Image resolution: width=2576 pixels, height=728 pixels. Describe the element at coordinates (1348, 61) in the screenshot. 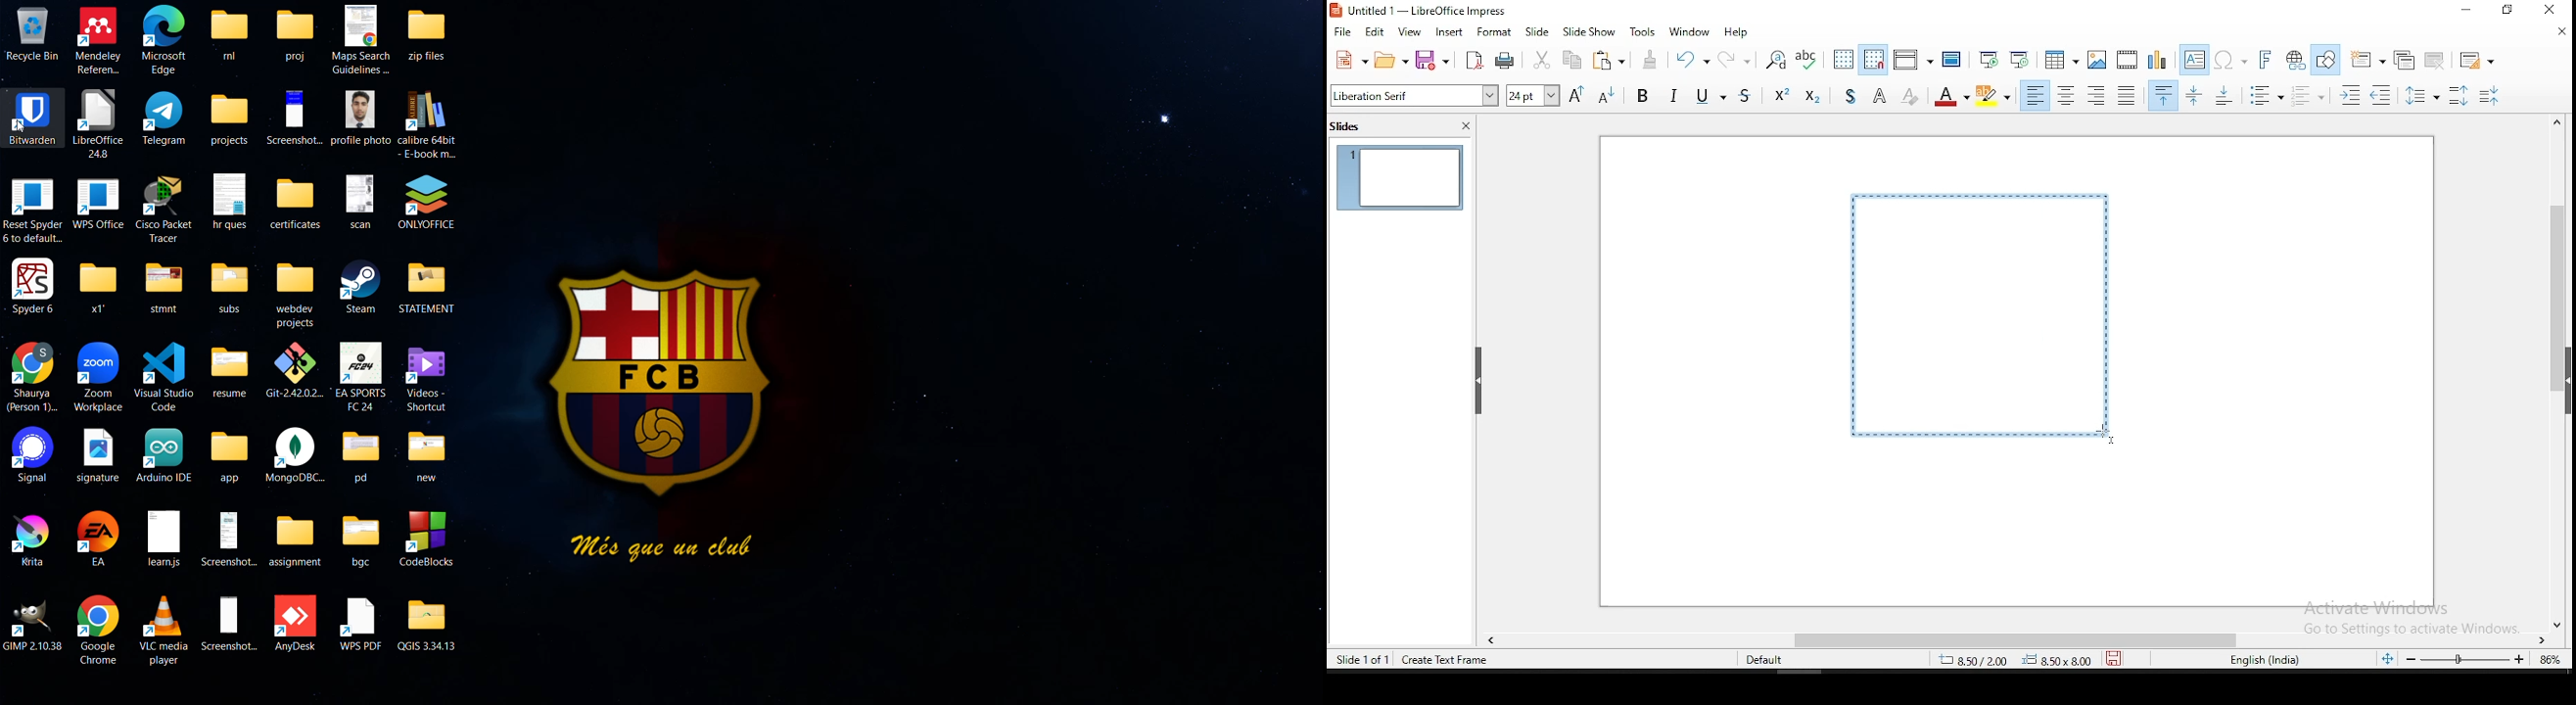

I see `new tool` at that location.